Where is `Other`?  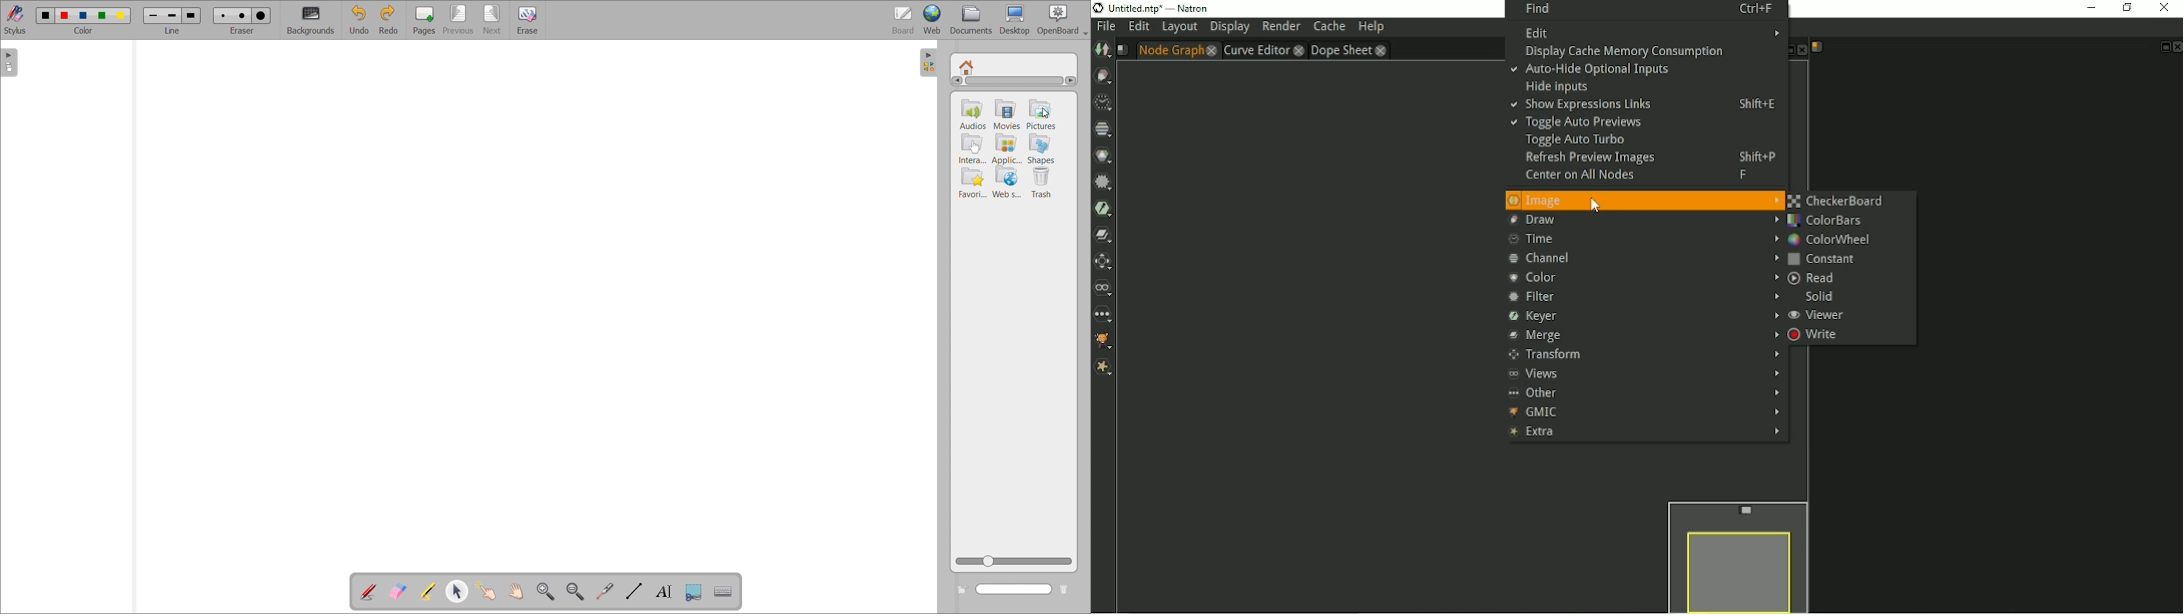 Other is located at coordinates (1645, 392).